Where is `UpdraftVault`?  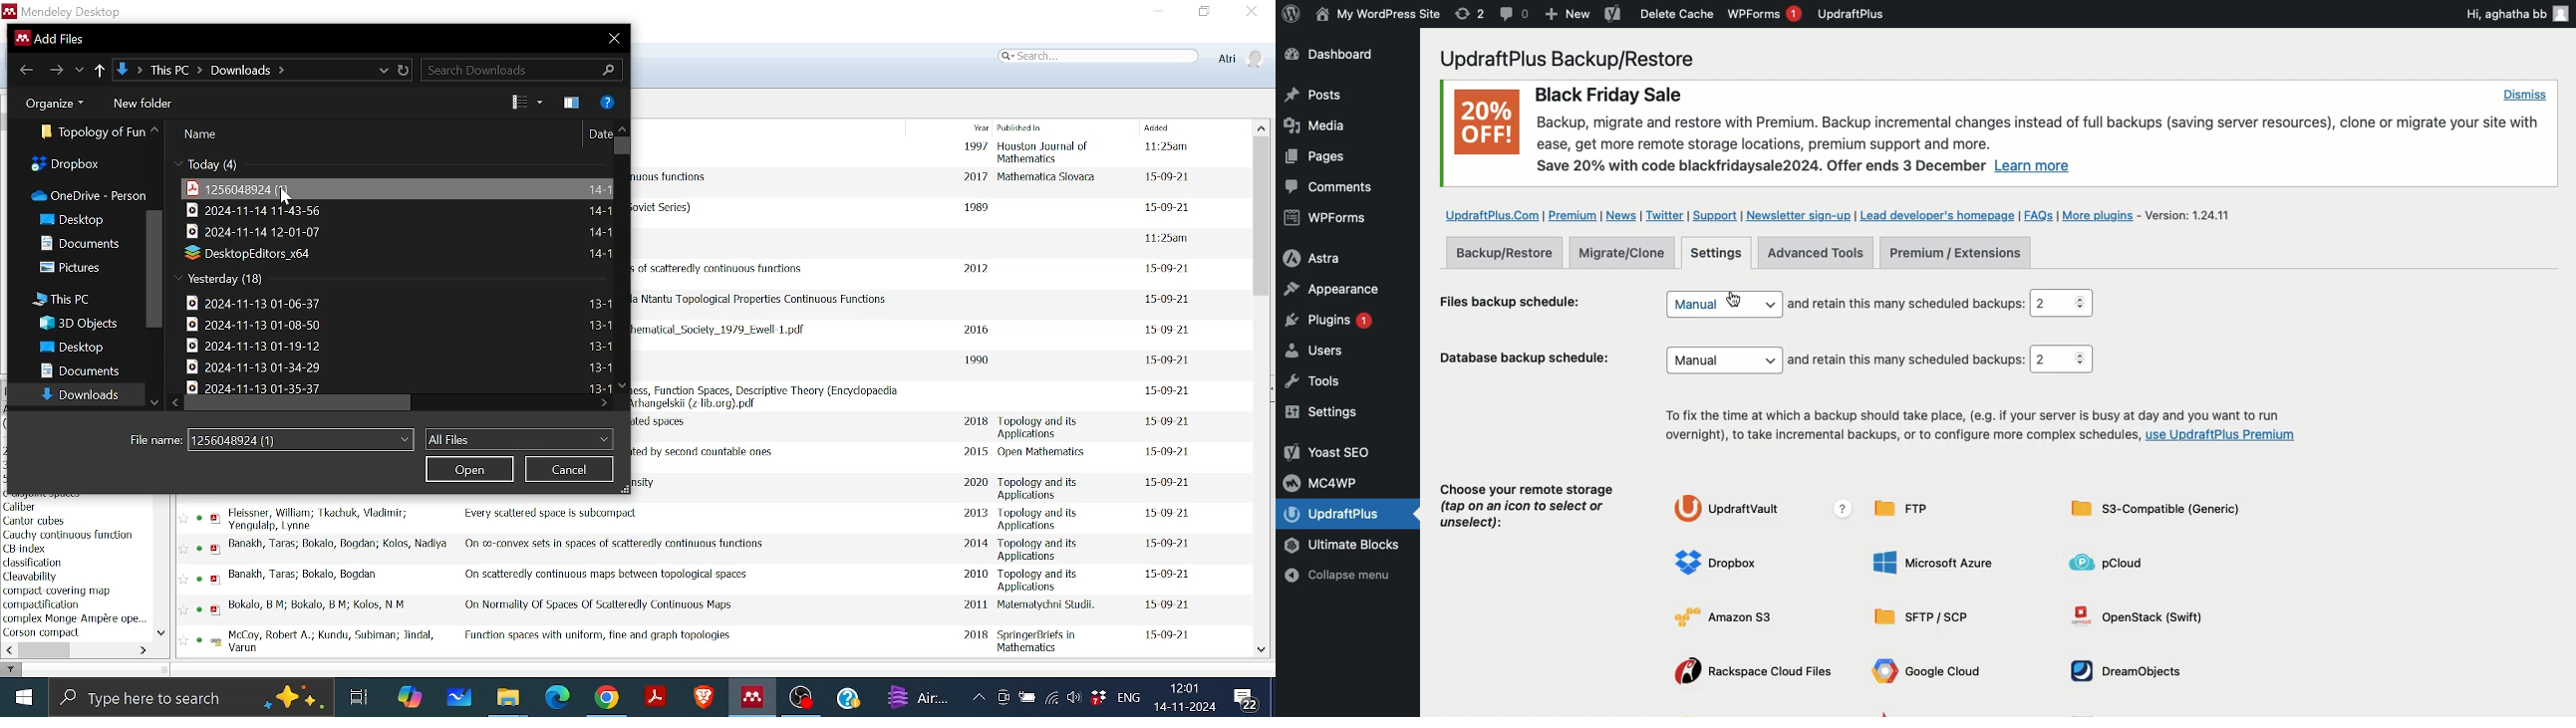 UpdraftVault is located at coordinates (1767, 509).